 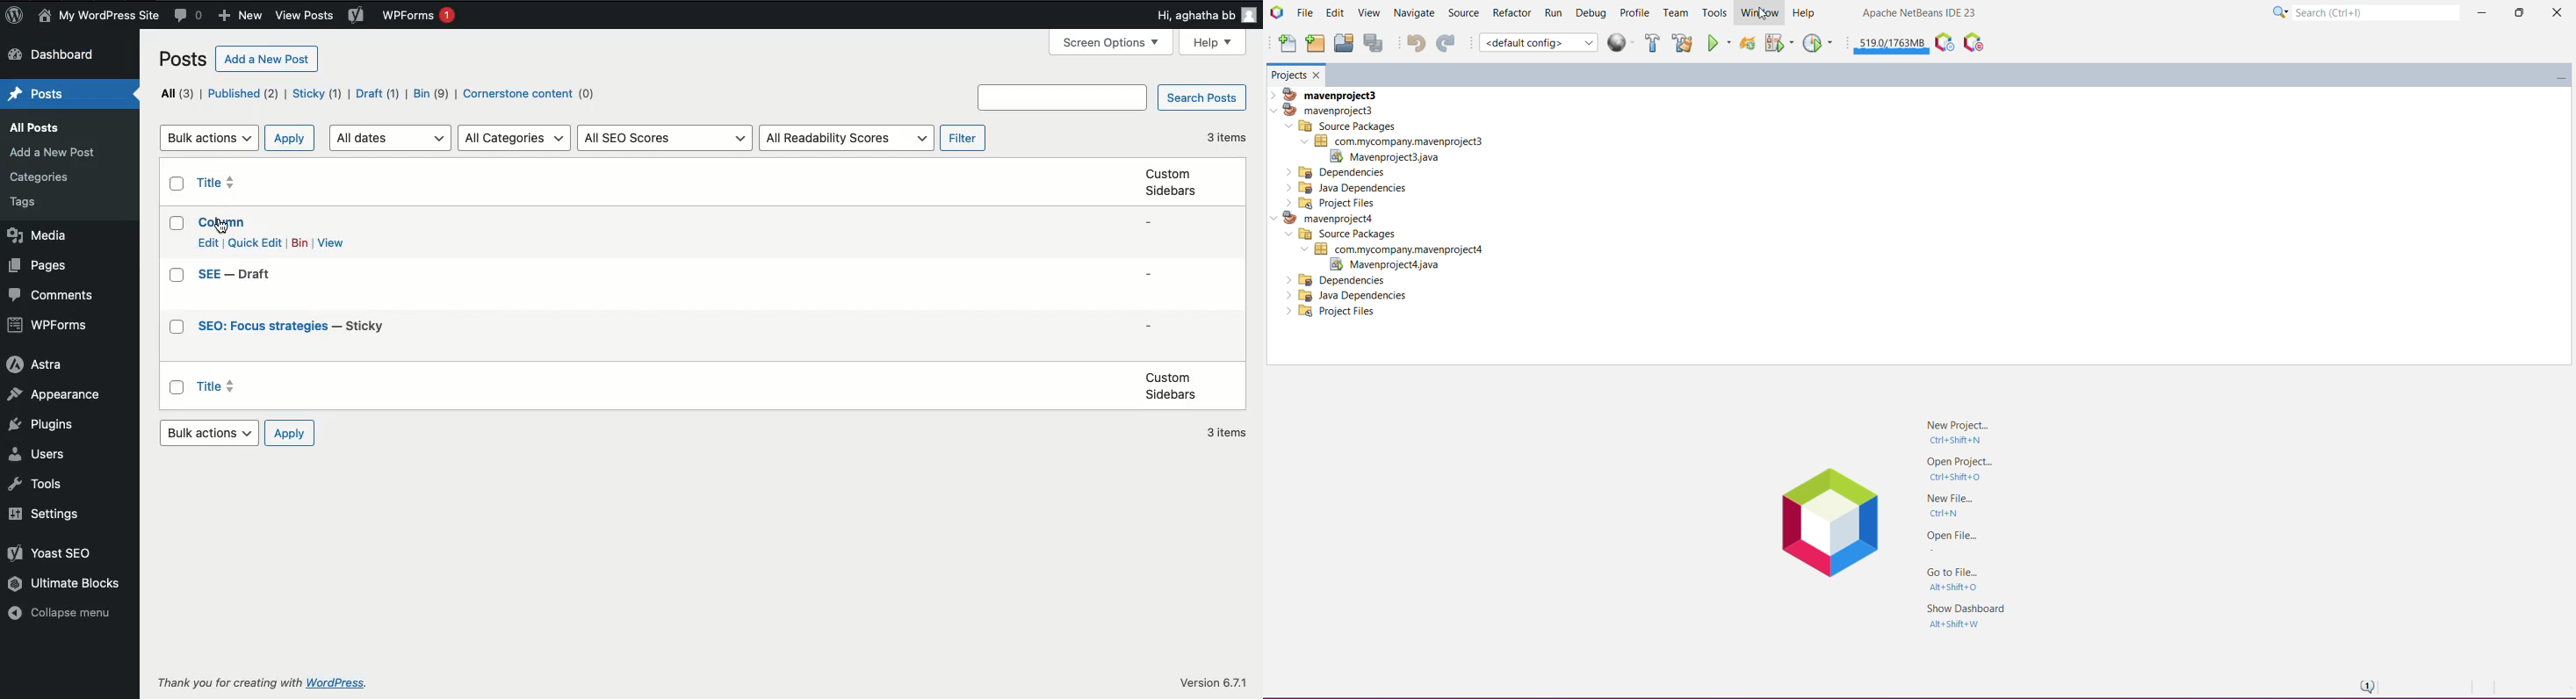 What do you see at coordinates (1623, 42) in the screenshot?
I see `` at bounding box center [1623, 42].